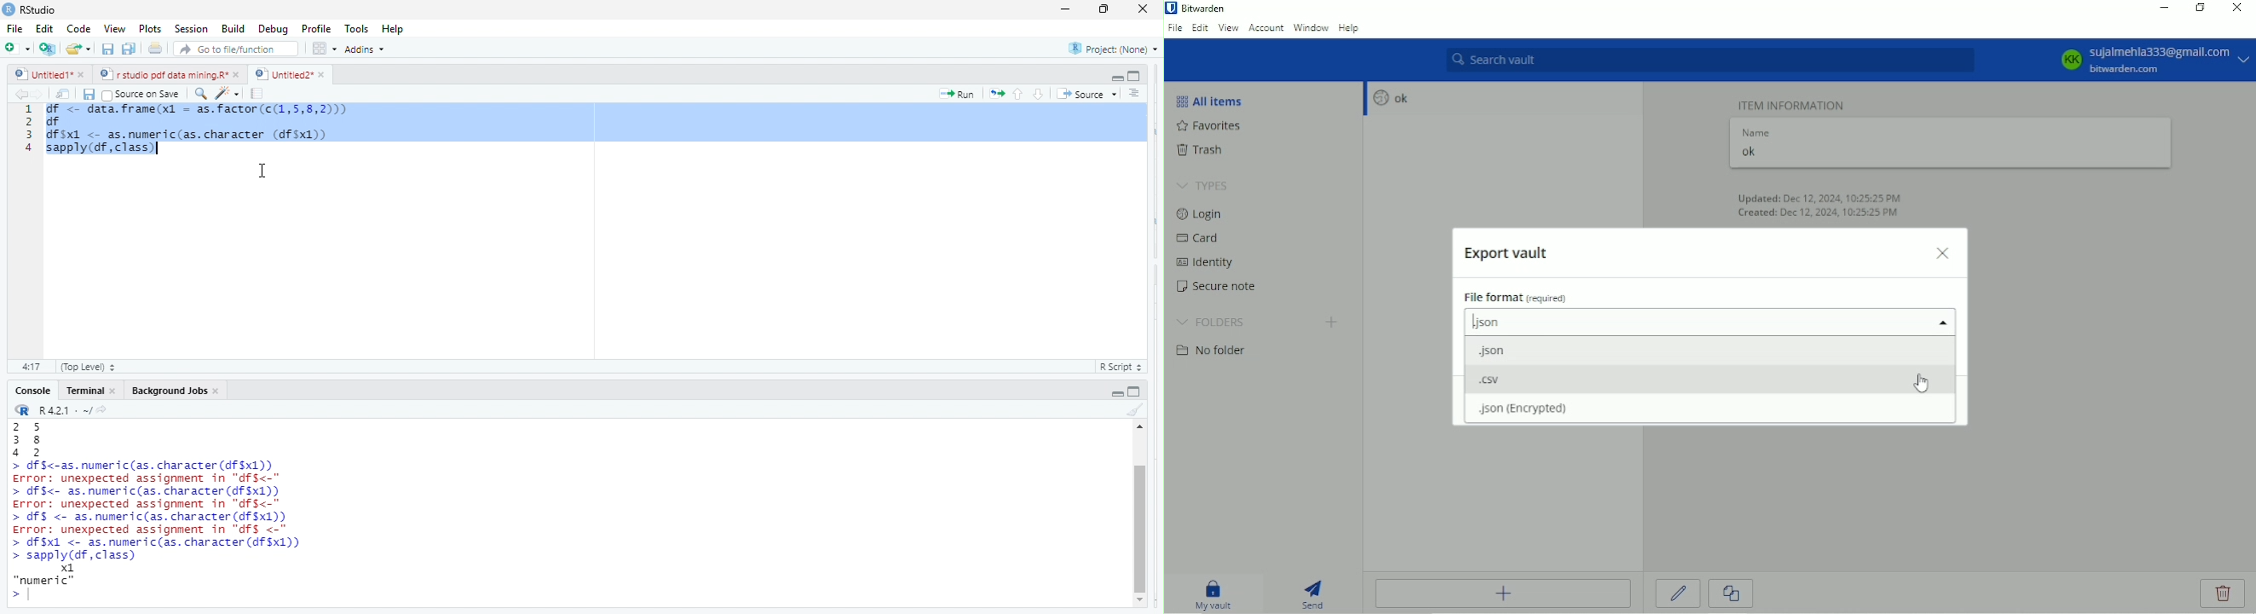  I want to click on Send, so click(1314, 592).